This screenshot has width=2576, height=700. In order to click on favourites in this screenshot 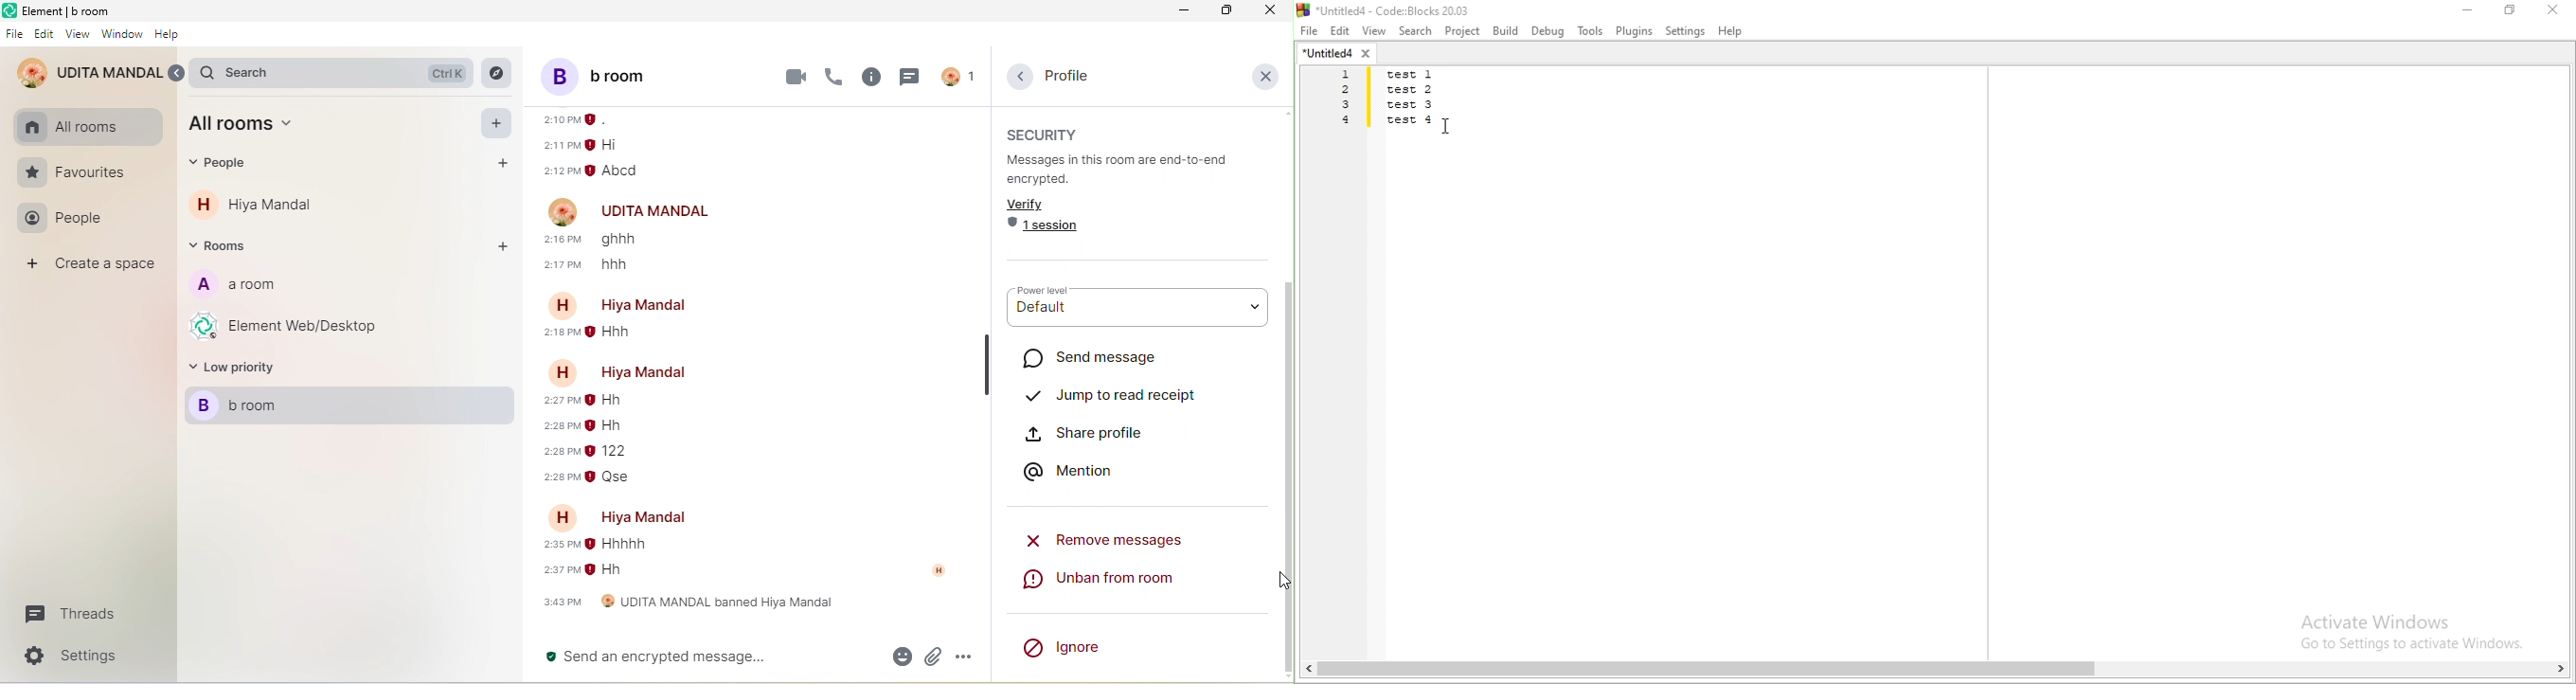, I will do `click(74, 173)`.